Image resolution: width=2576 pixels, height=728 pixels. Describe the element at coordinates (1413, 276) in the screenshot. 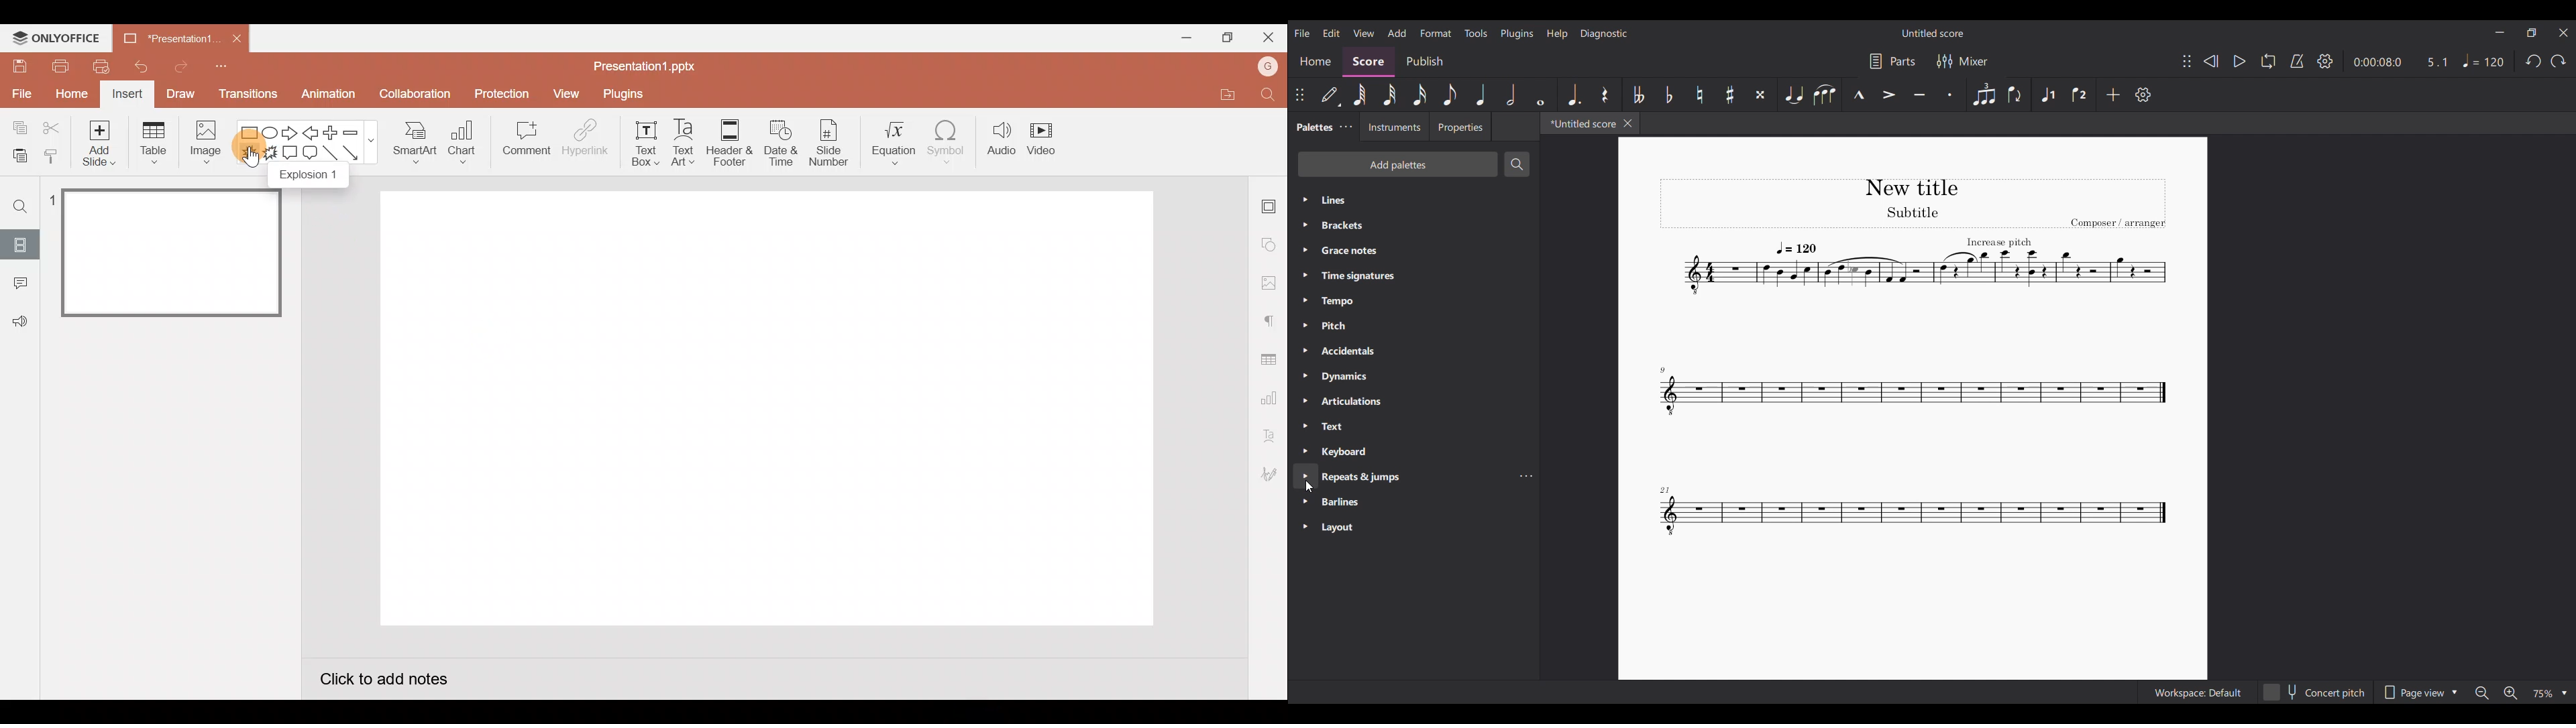

I see `Time signatures` at that location.